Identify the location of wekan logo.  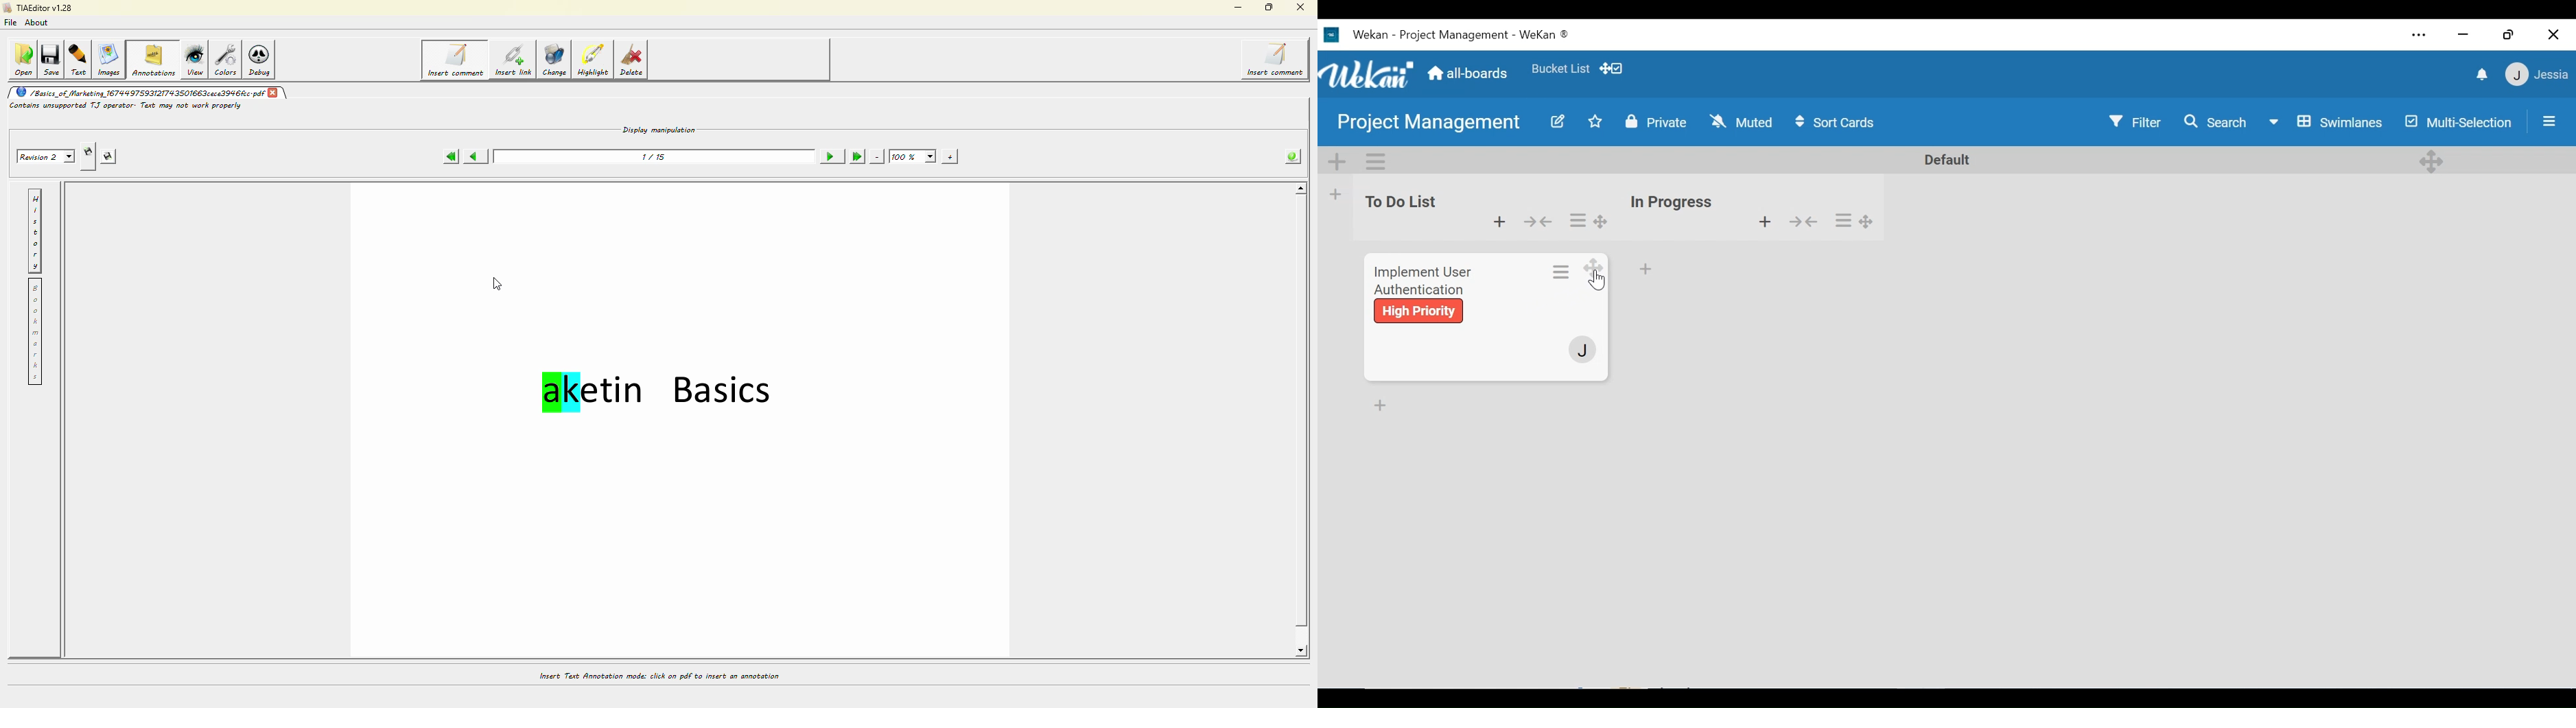
(1331, 35).